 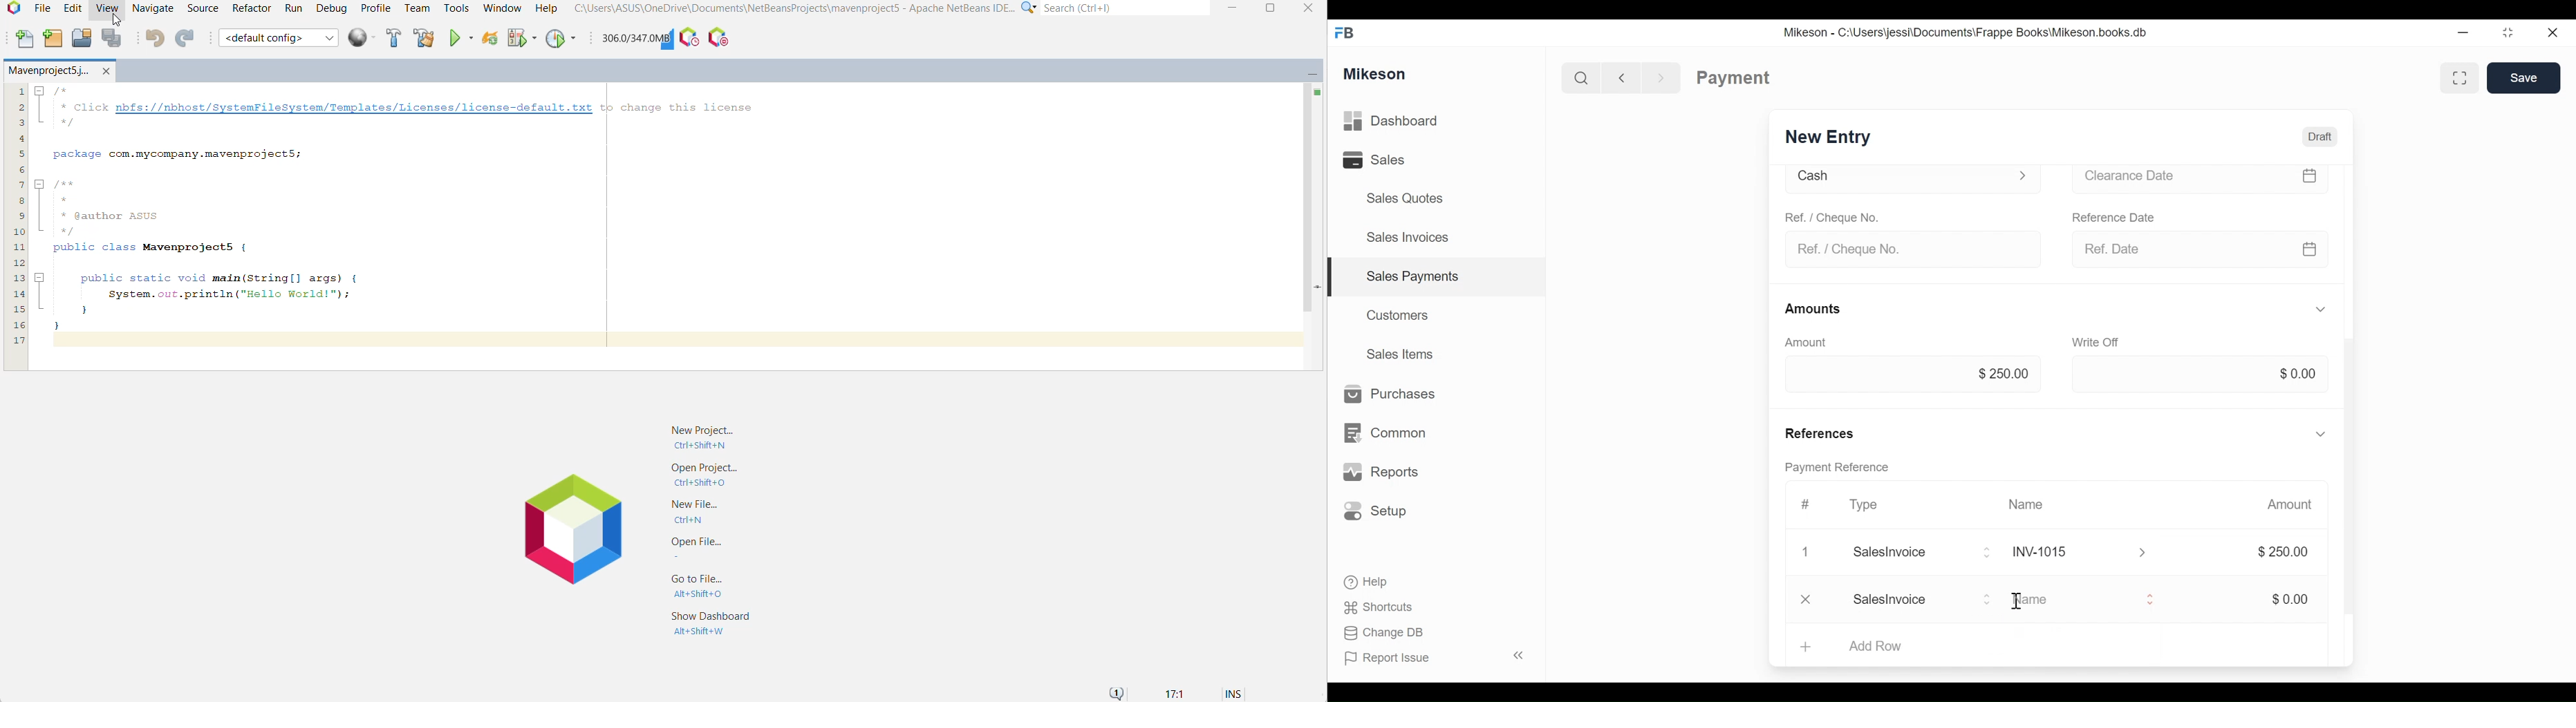 I want to click on $0.00, so click(x=2302, y=373).